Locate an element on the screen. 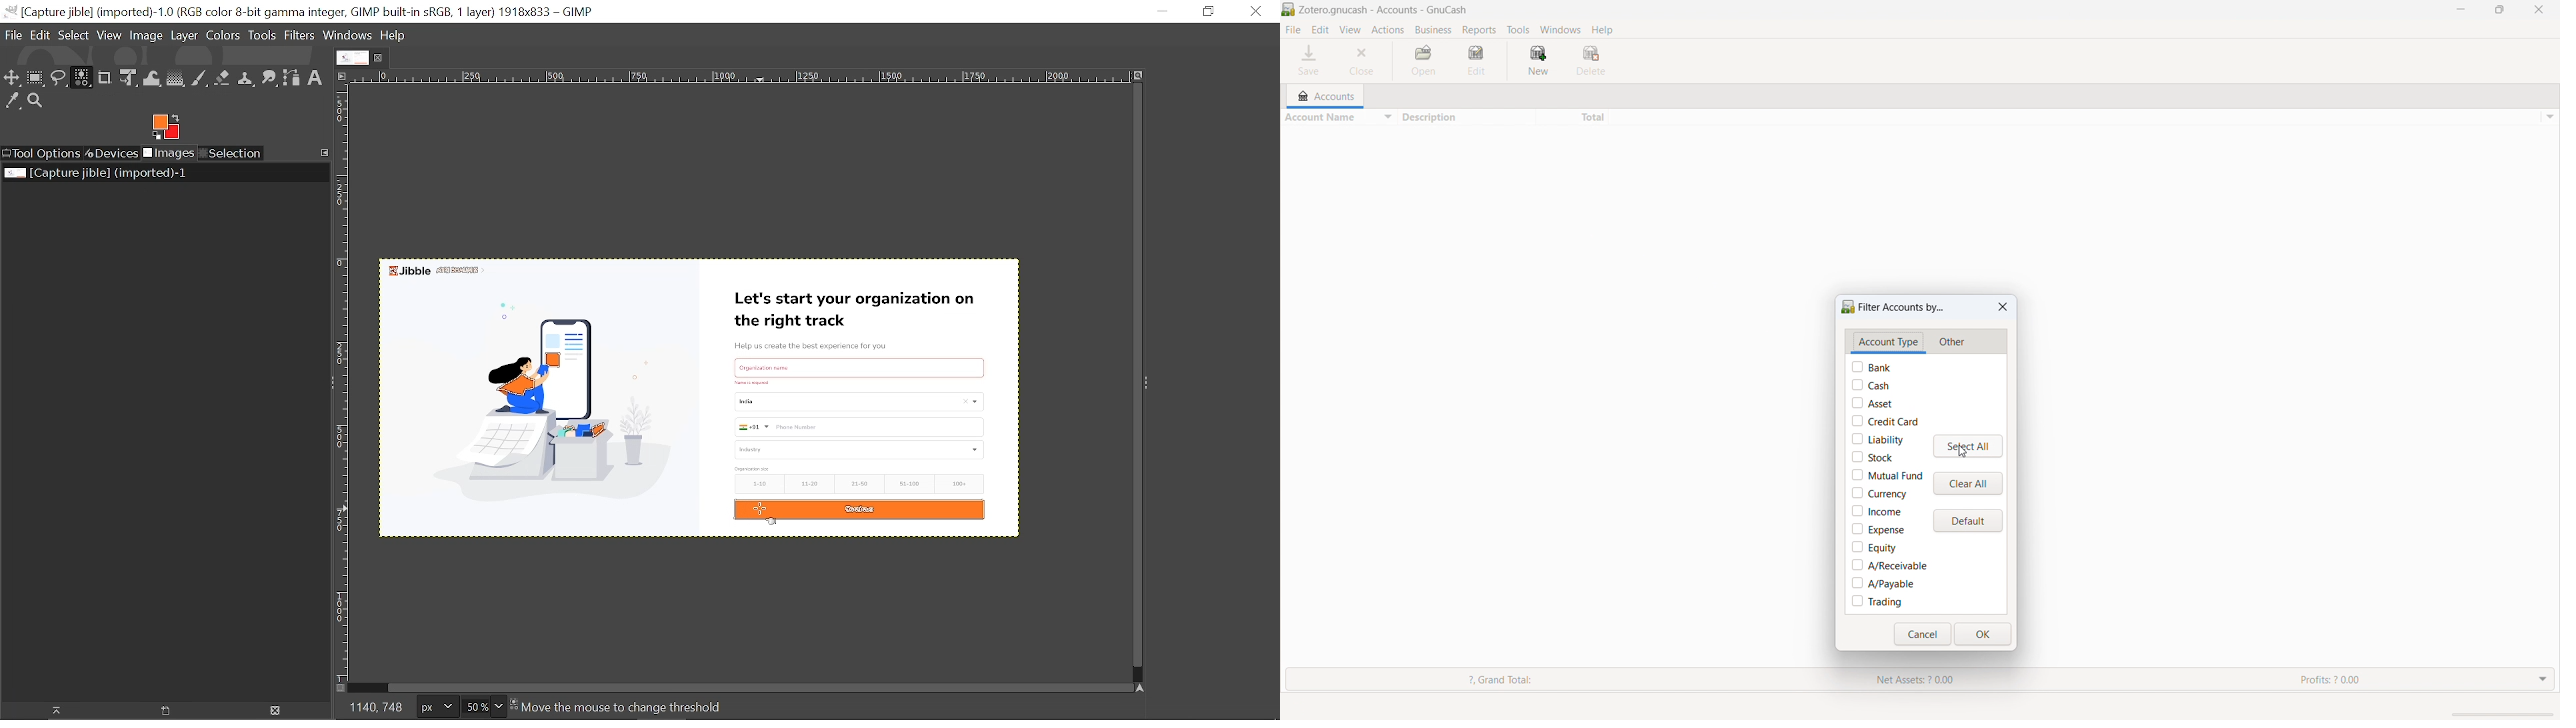  description is located at coordinates (1463, 117).